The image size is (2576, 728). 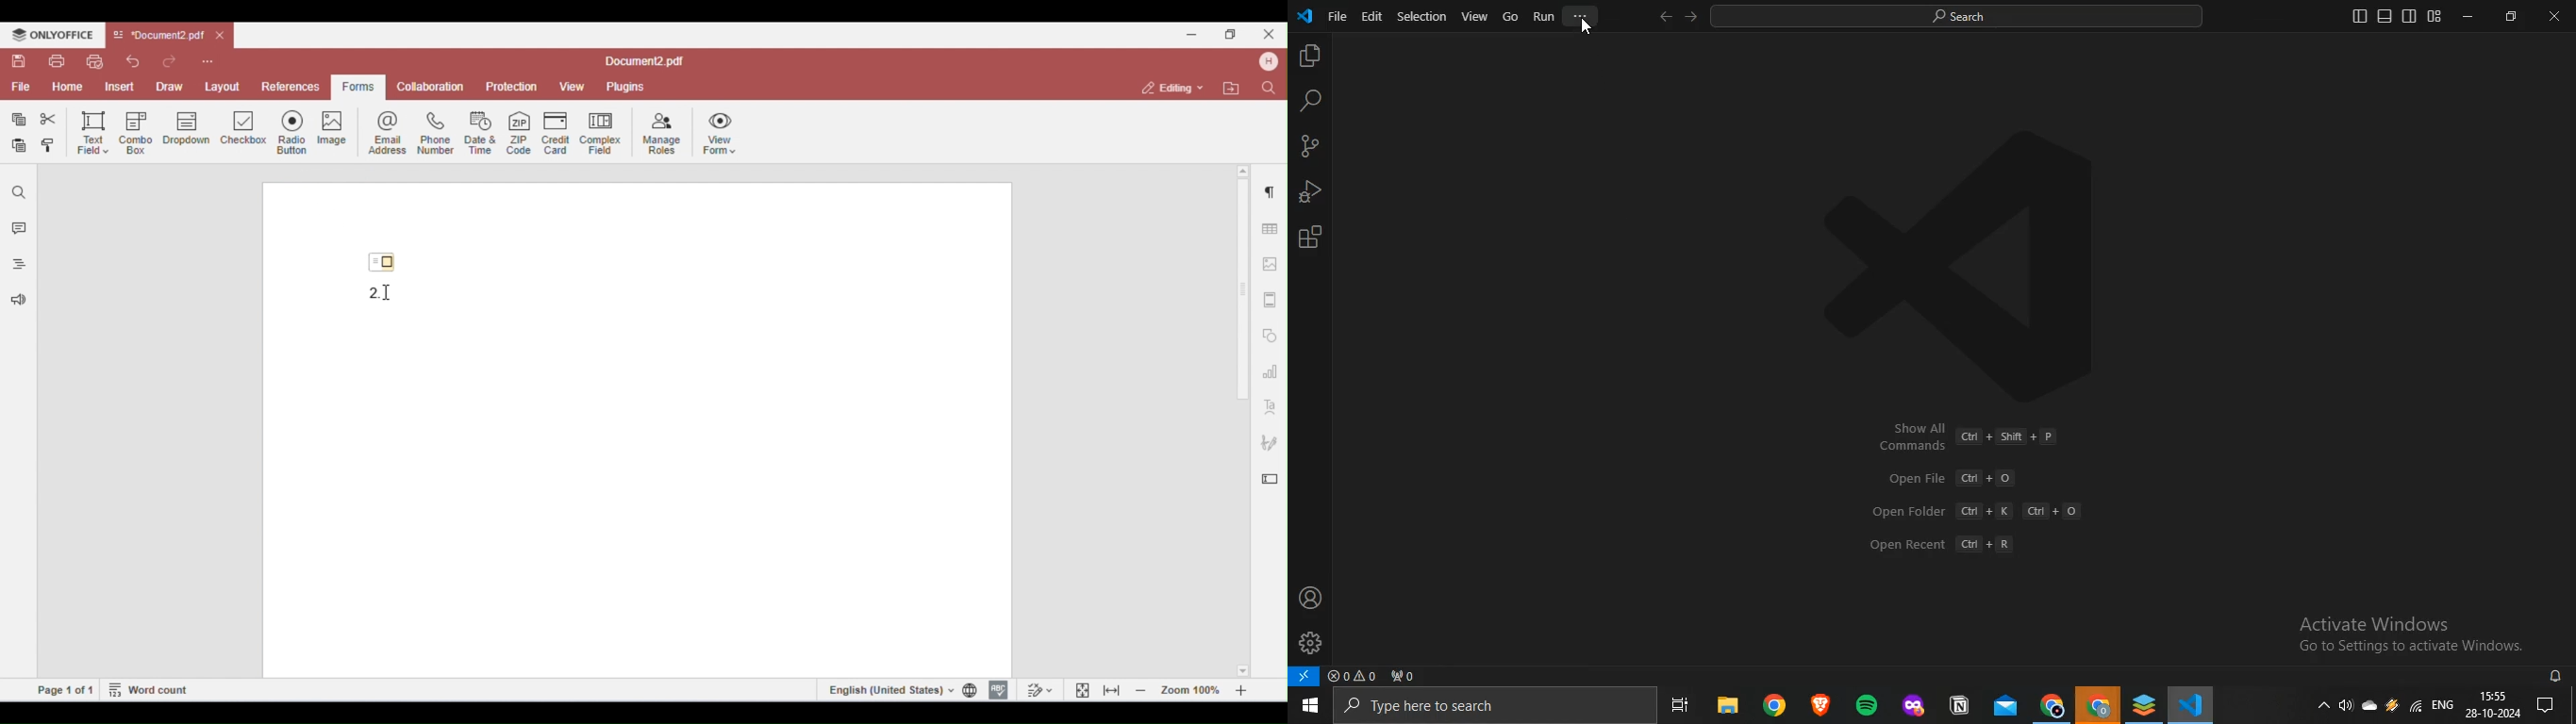 What do you see at coordinates (1986, 512) in the screenshot?
I see `Open Folder ctrl + K + Ctrl + O` at bounding box center [1986, 512].